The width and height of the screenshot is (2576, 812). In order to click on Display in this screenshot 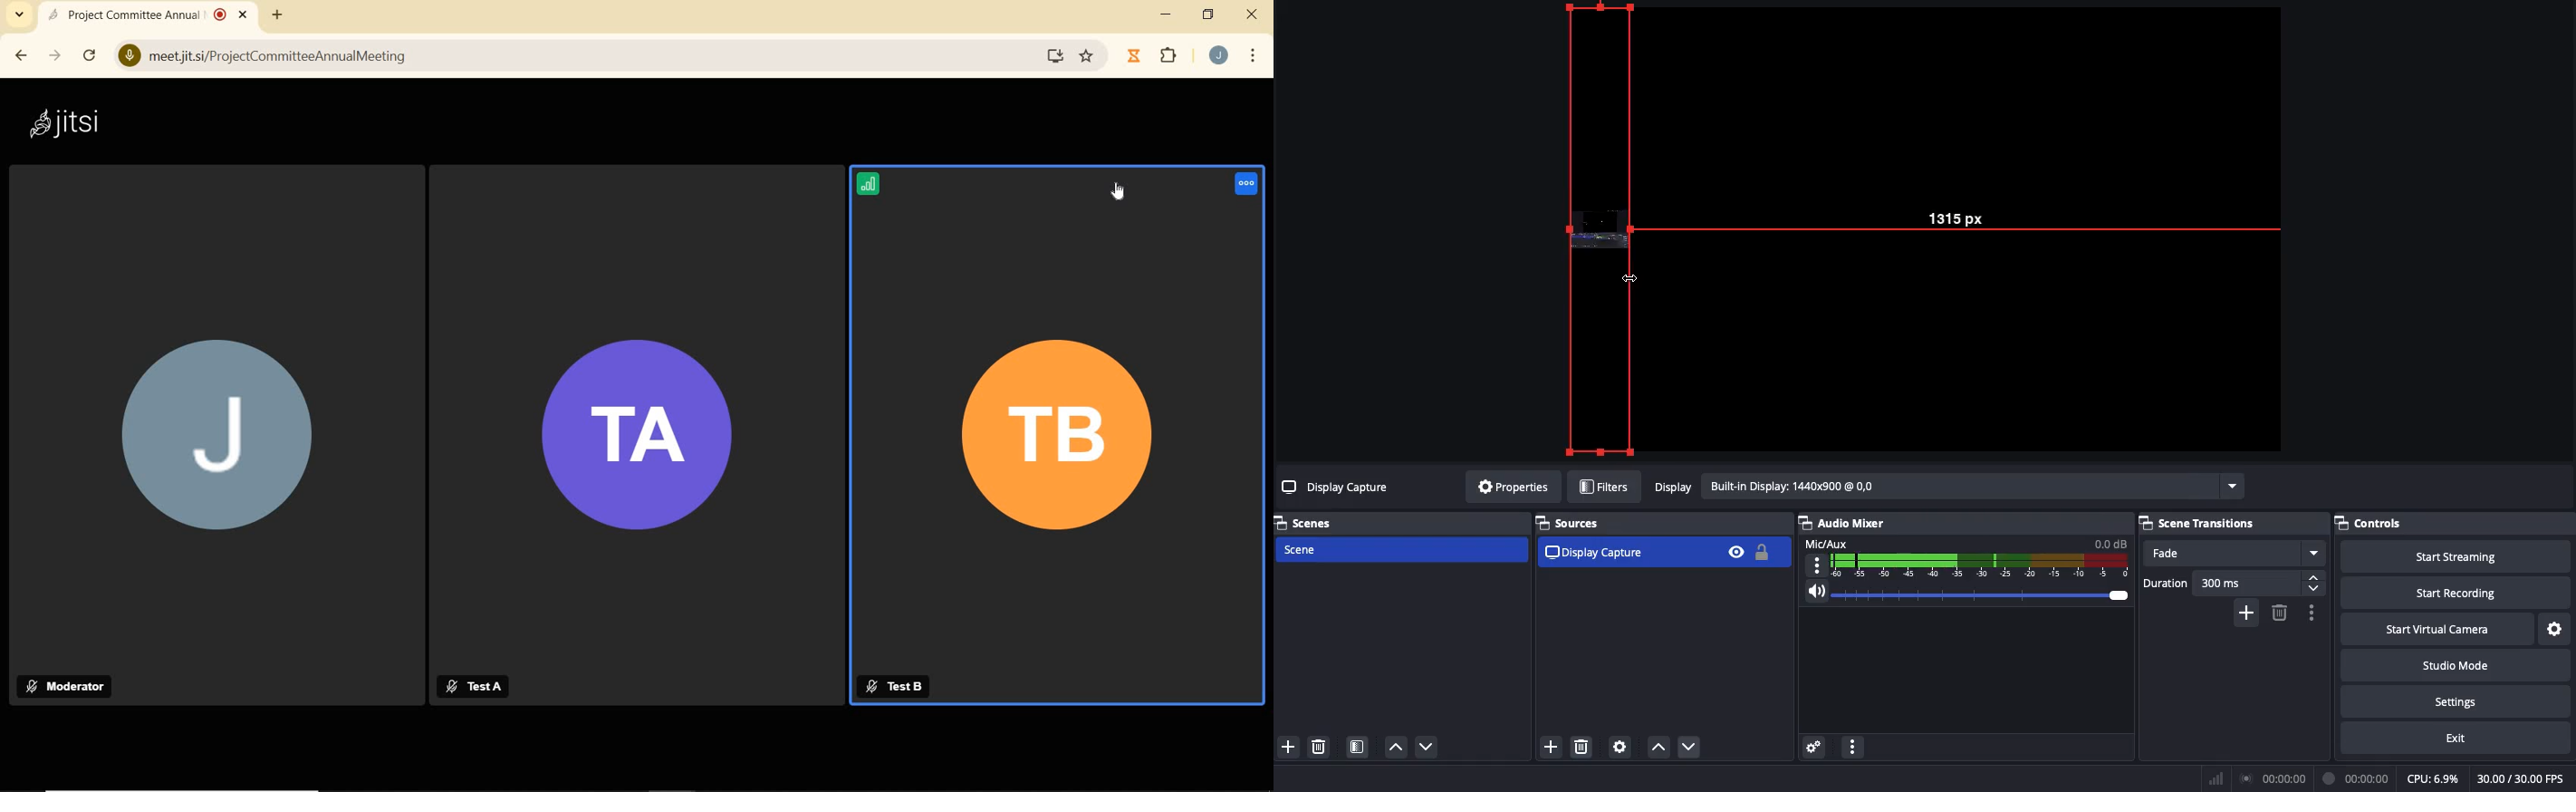, I will do `click(1946, 488)`.